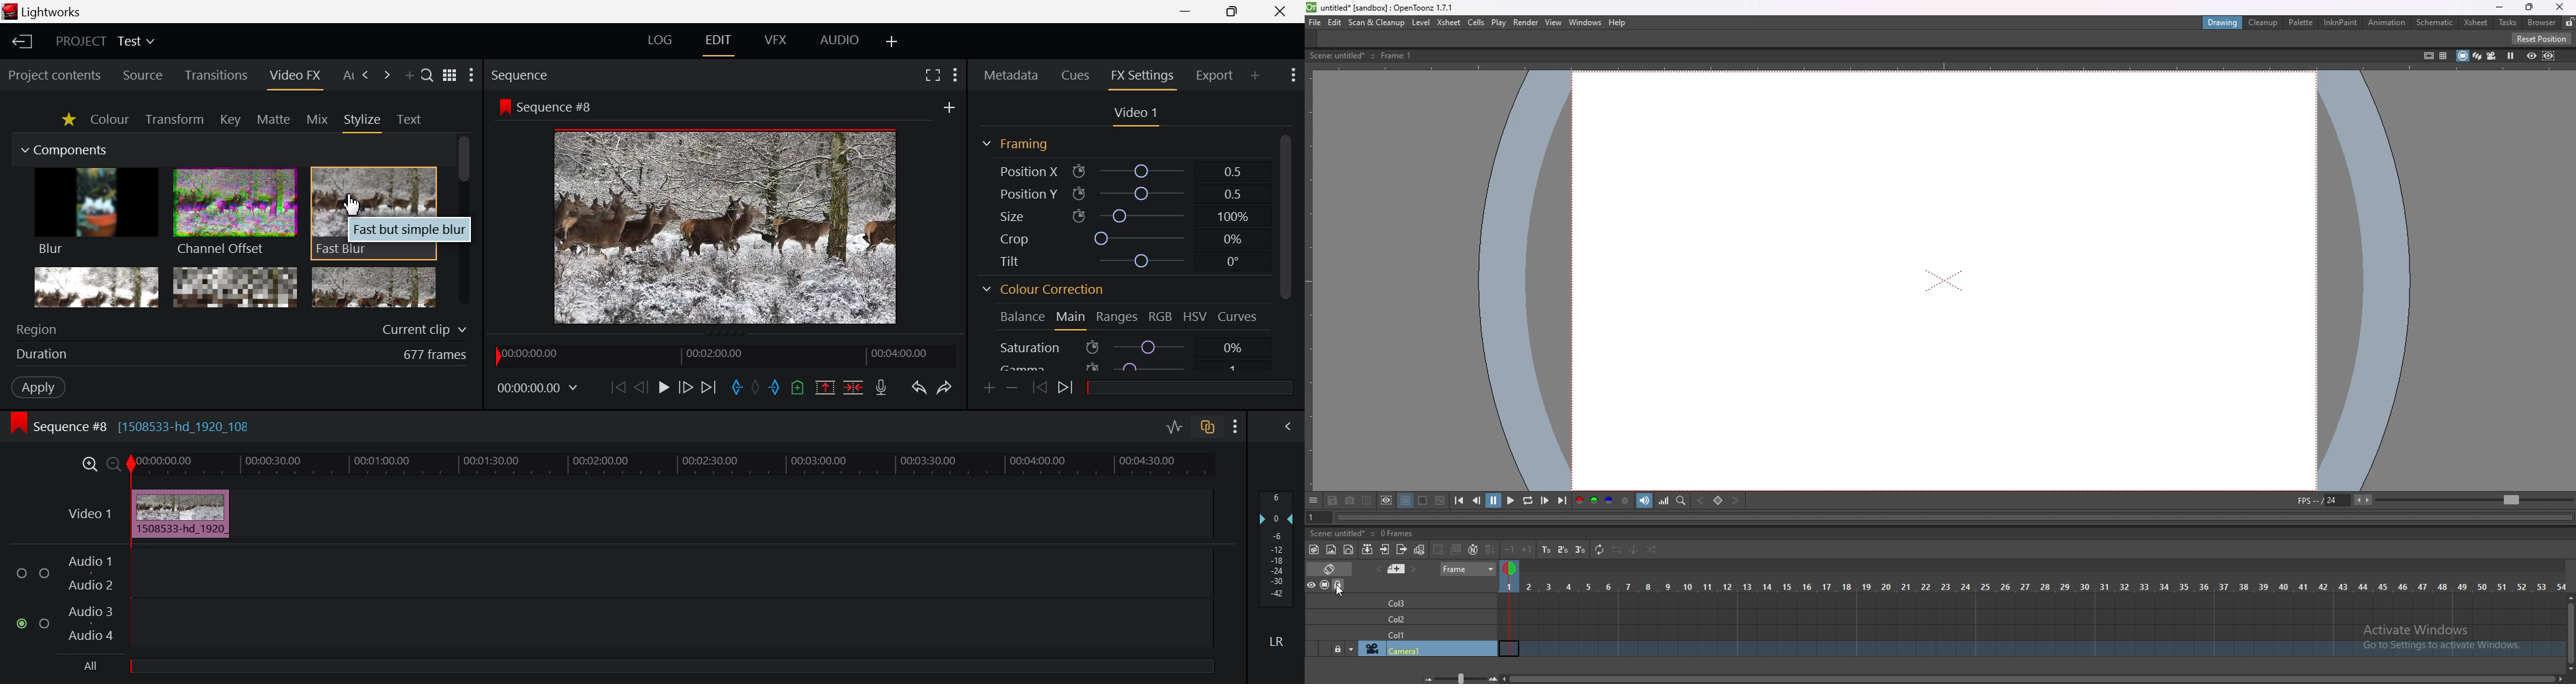 This screenshot has height=700, width=2576. I want to click on Sequence , so click(523, 75).